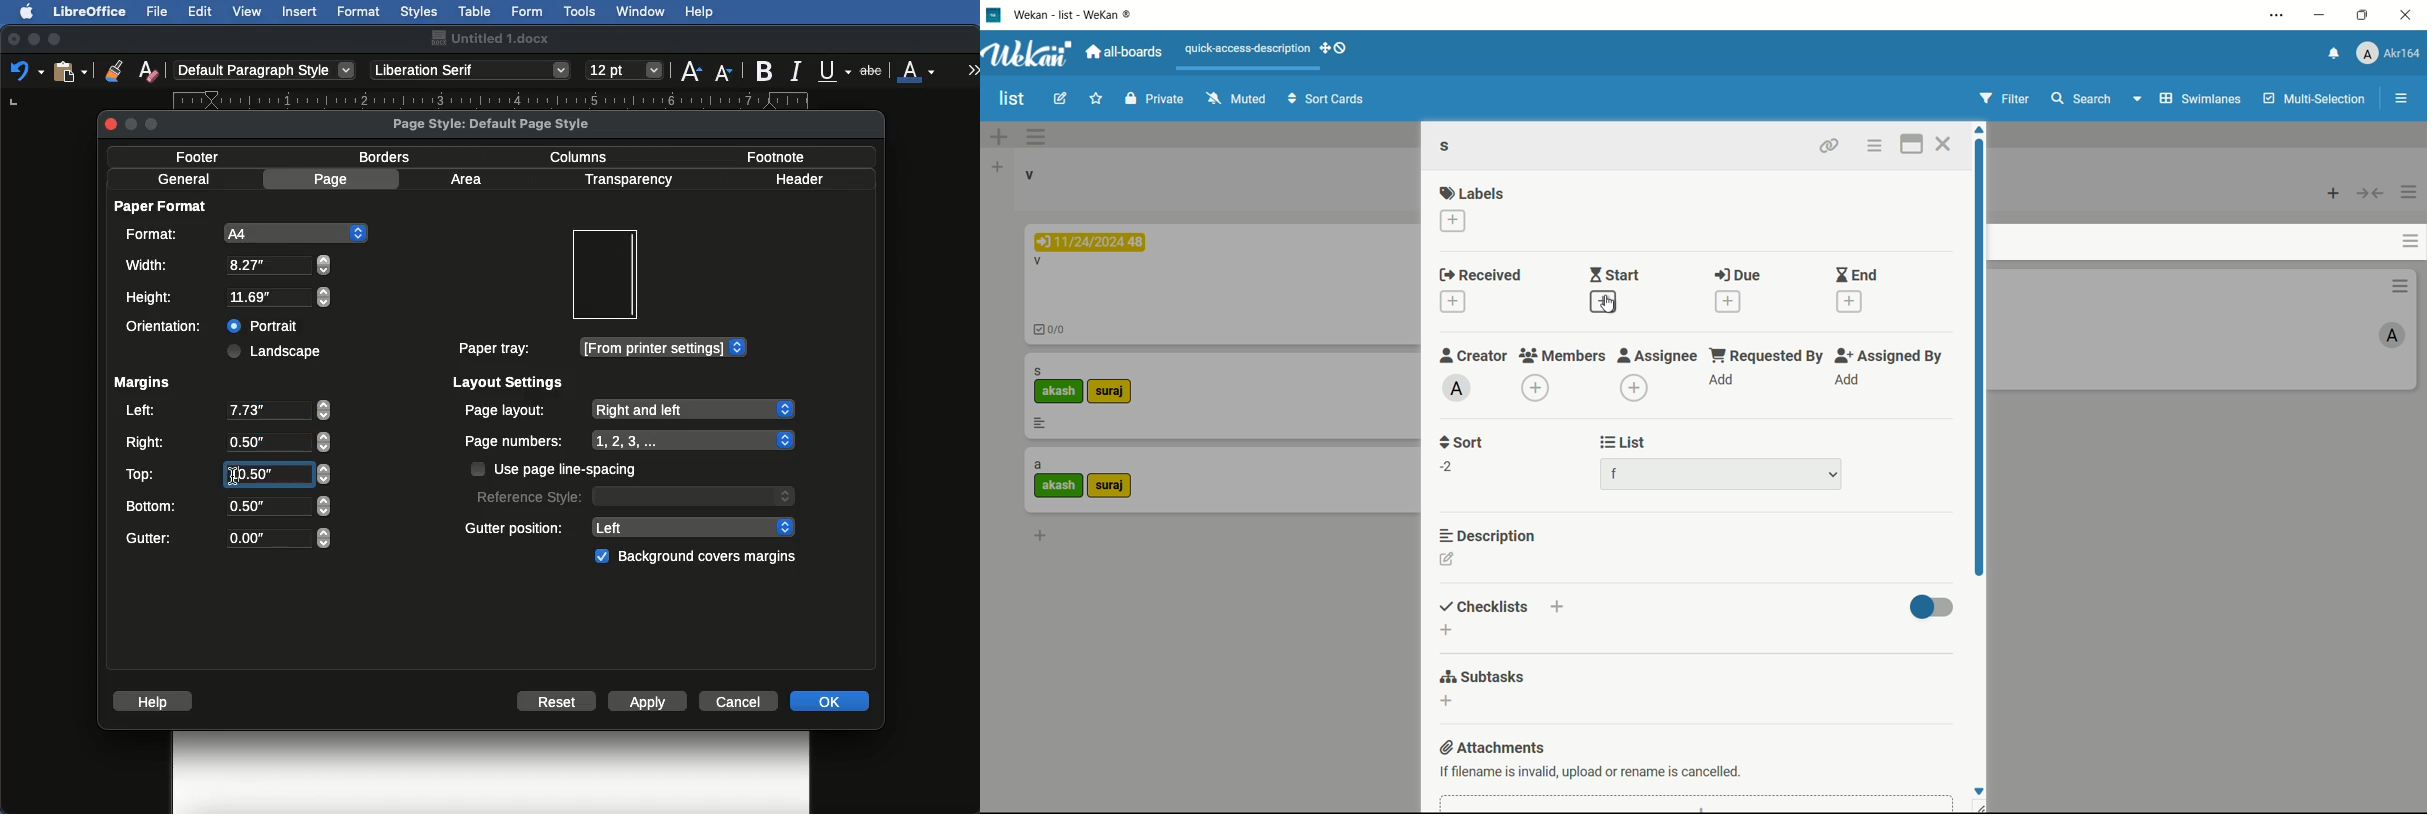  I want to click on Paper format, so click(162, 205).